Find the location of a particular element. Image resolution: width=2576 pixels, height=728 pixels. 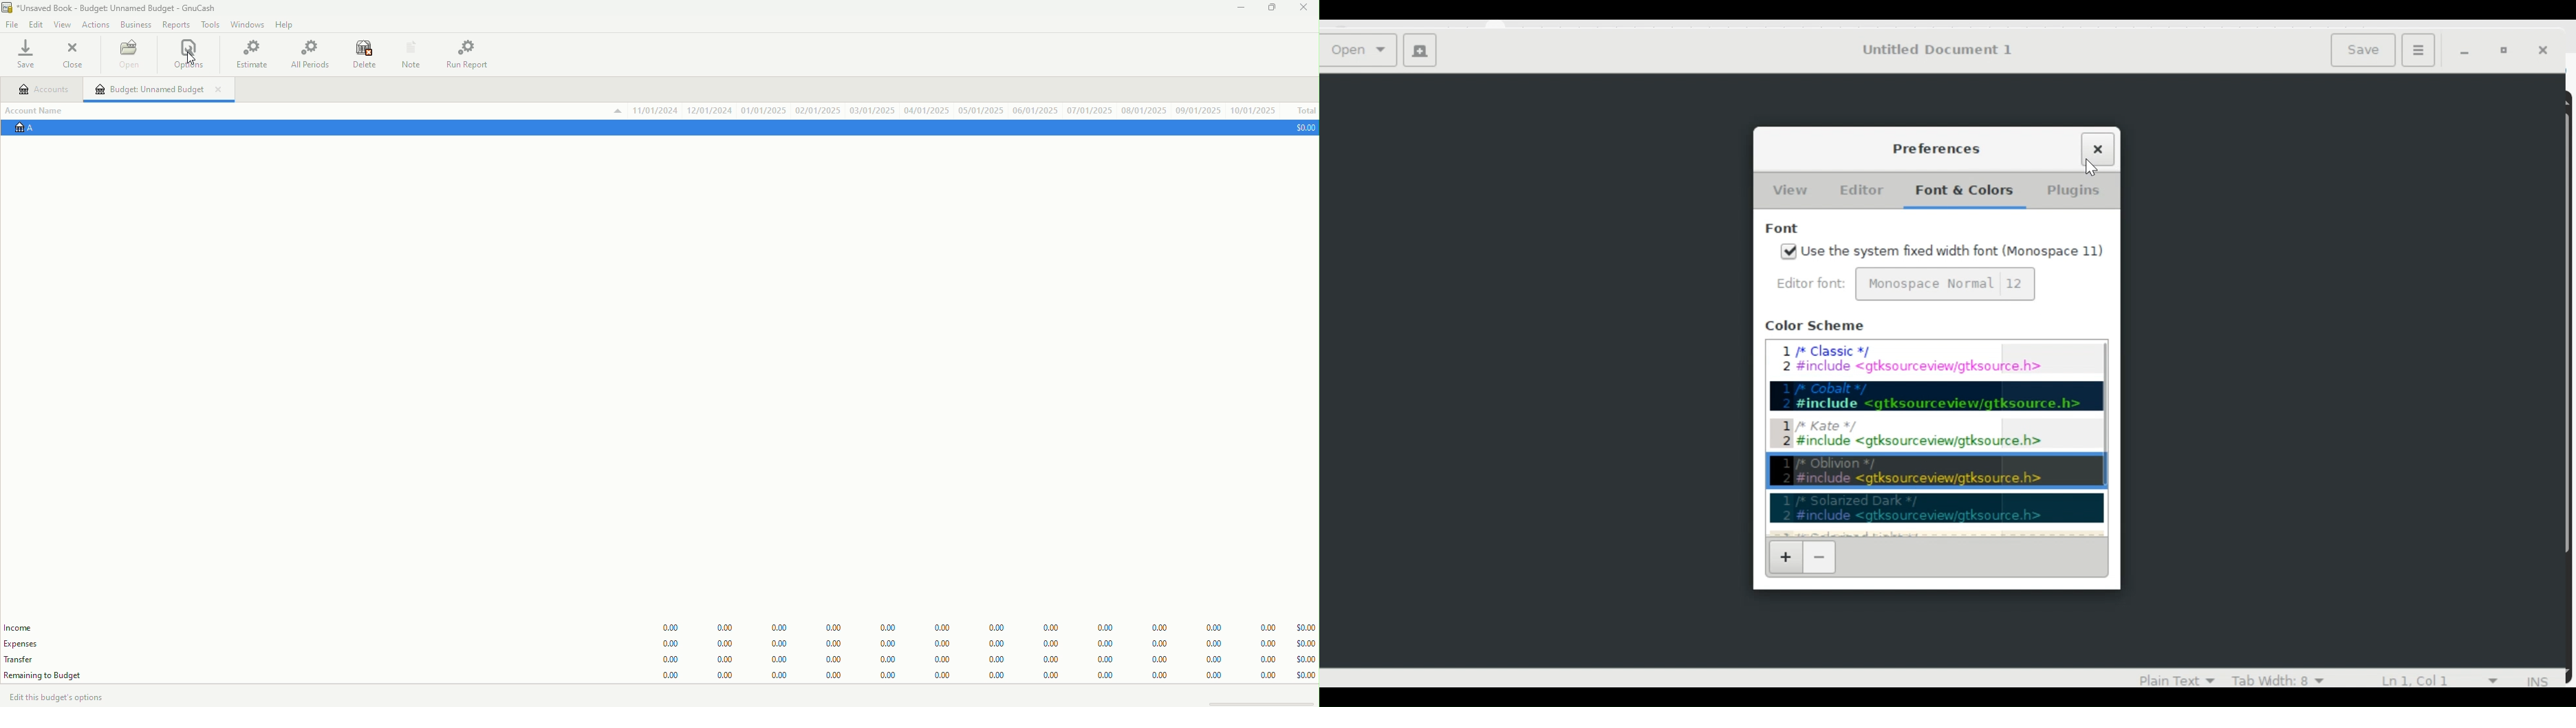

INS is located at coordinates (2539, 681).